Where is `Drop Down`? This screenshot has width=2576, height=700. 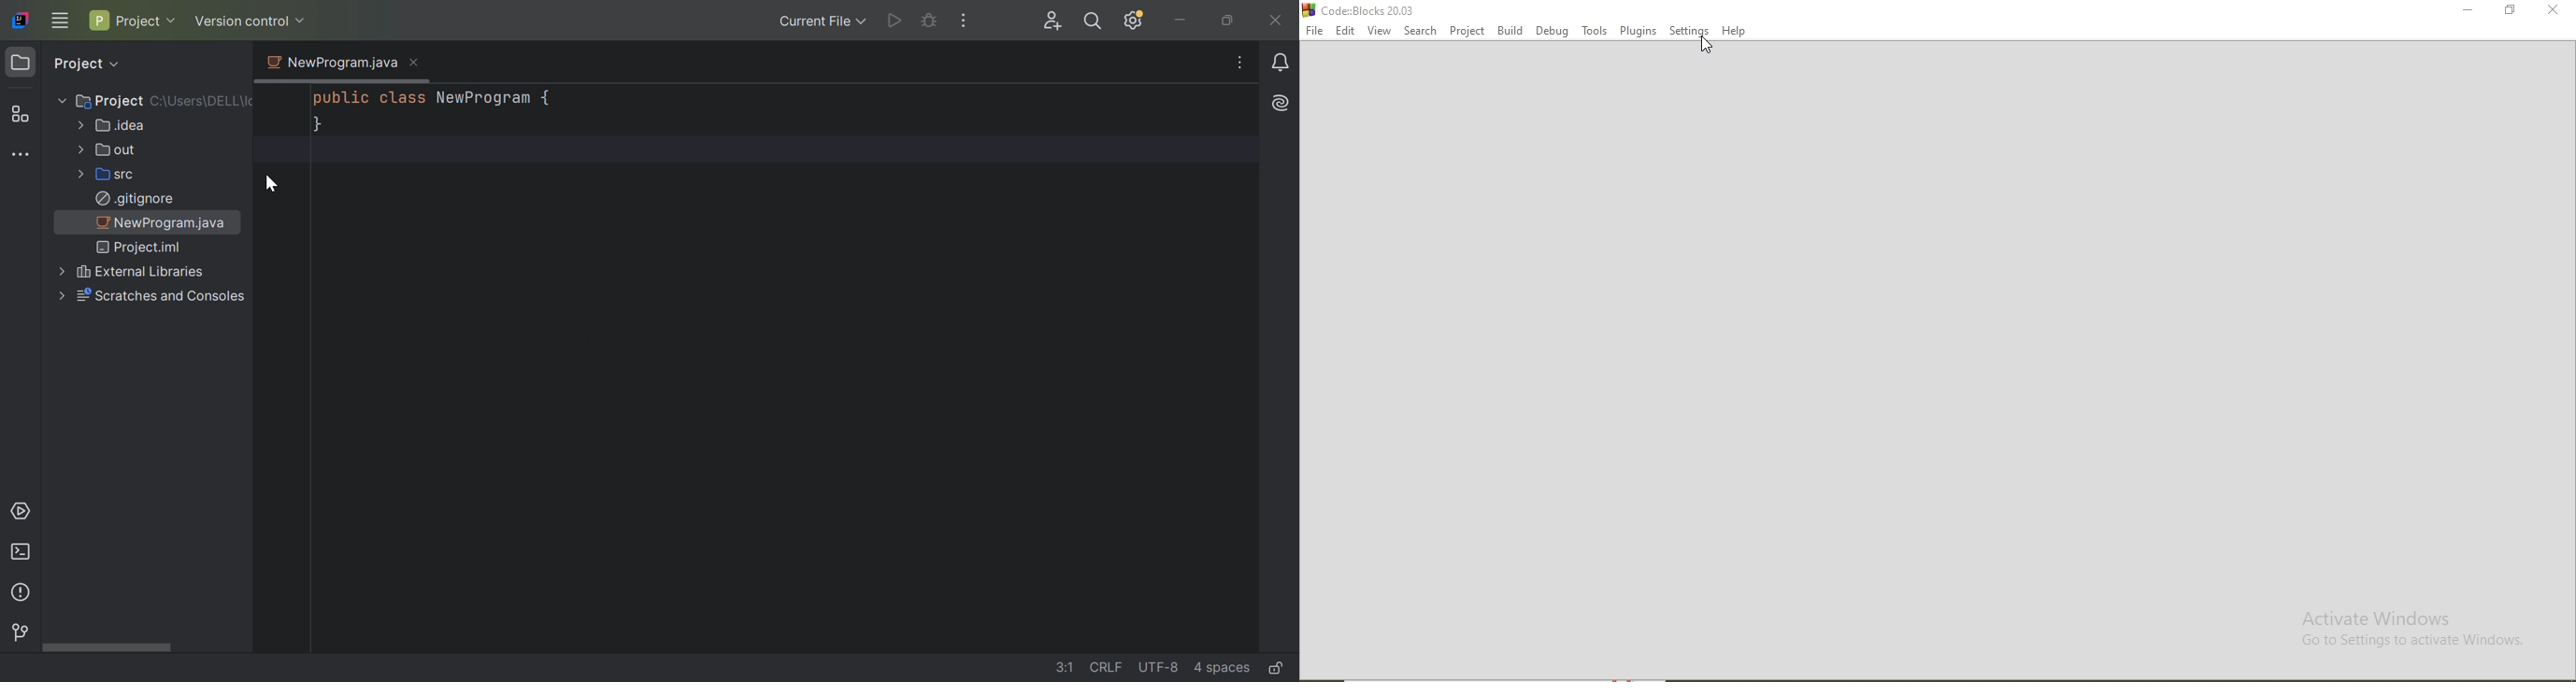
Drop Down is located at coordinates (174, 20).